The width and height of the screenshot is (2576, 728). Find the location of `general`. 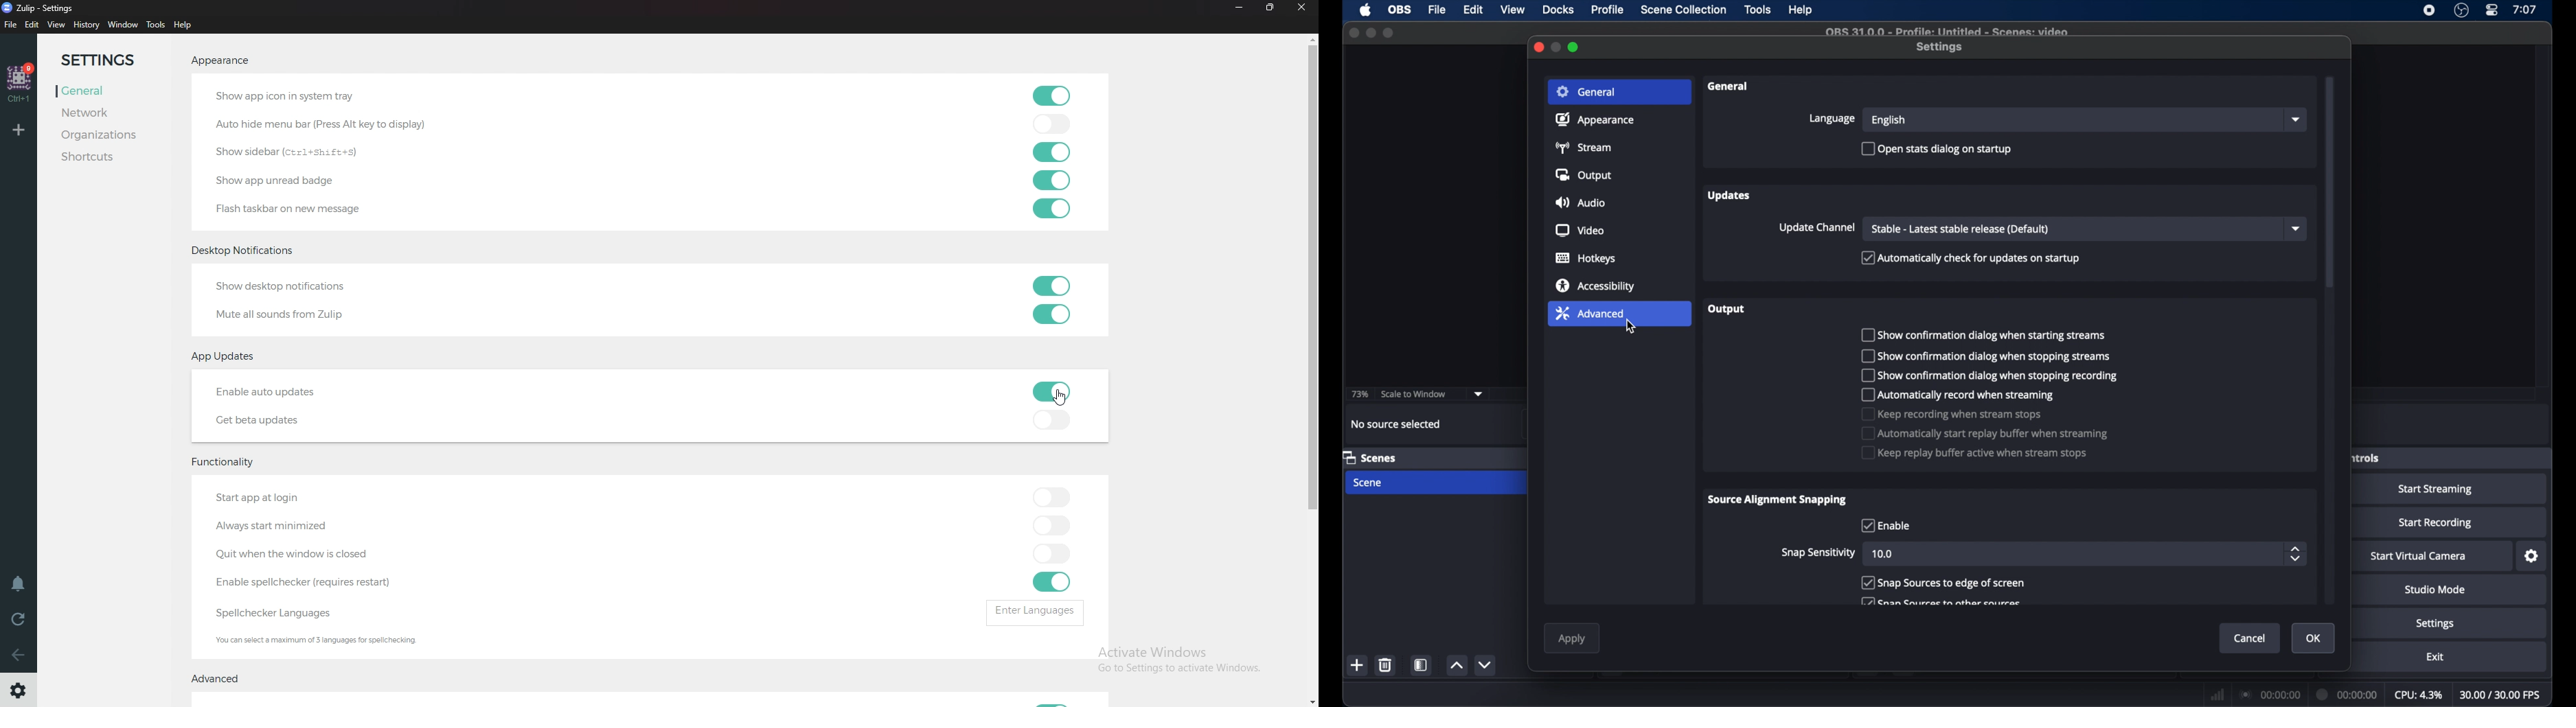

general is located at coordinates (1587, 92).